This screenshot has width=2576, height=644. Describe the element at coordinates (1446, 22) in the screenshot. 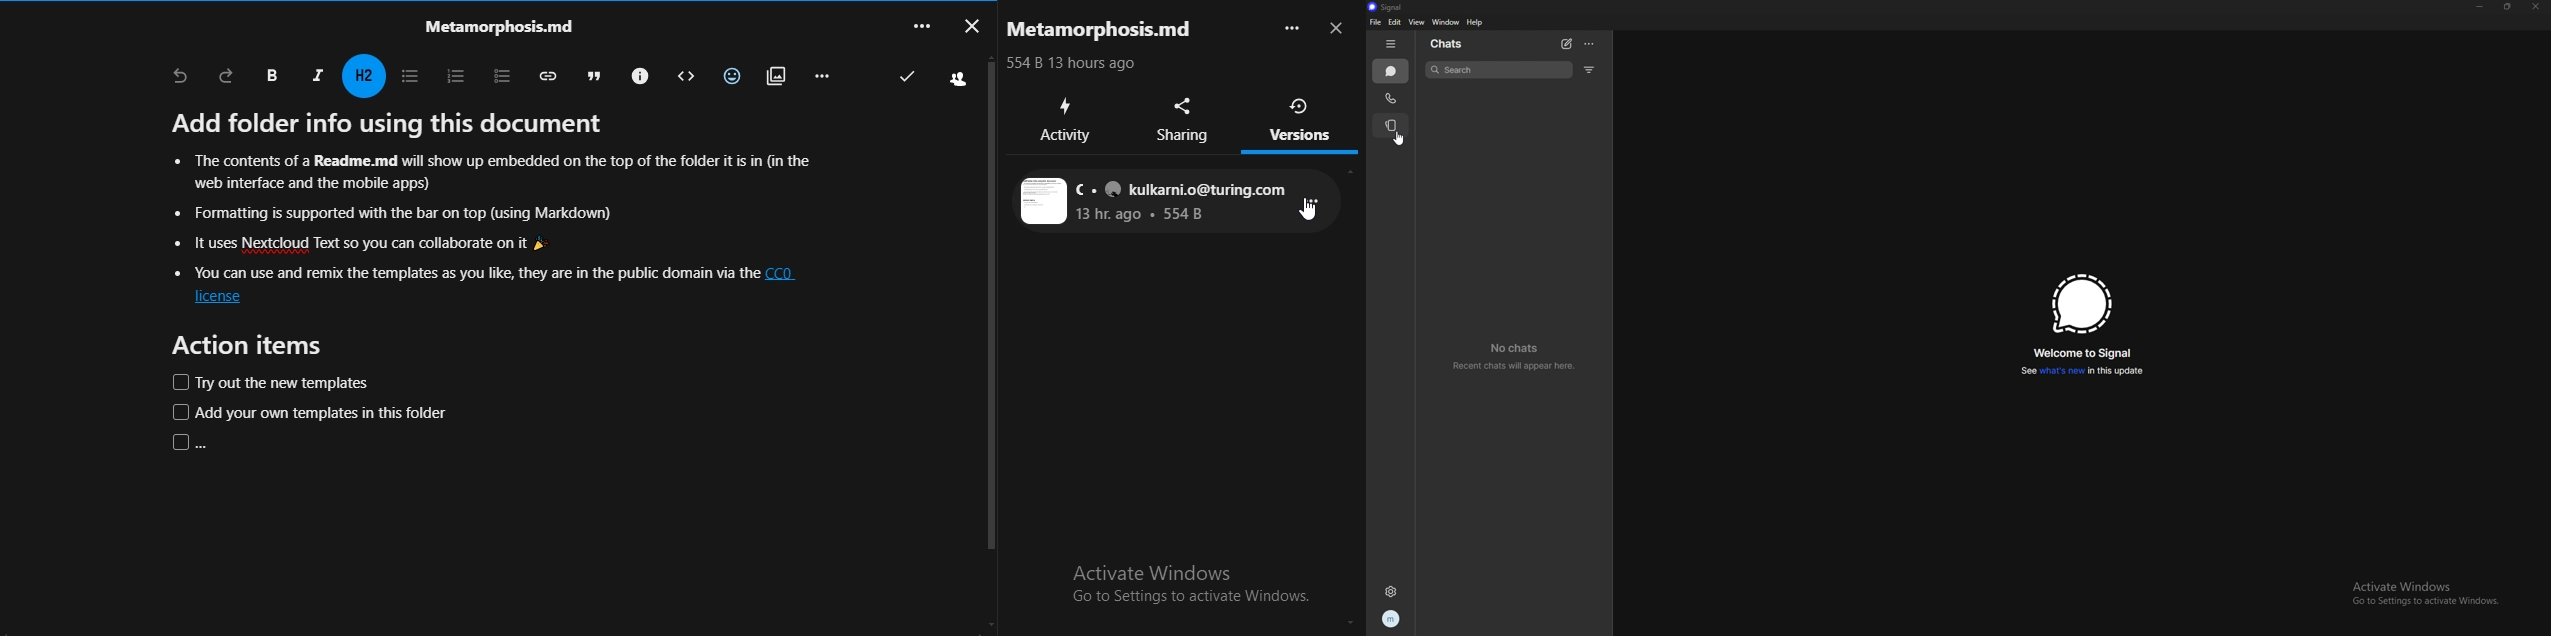

I see `window` at that location.